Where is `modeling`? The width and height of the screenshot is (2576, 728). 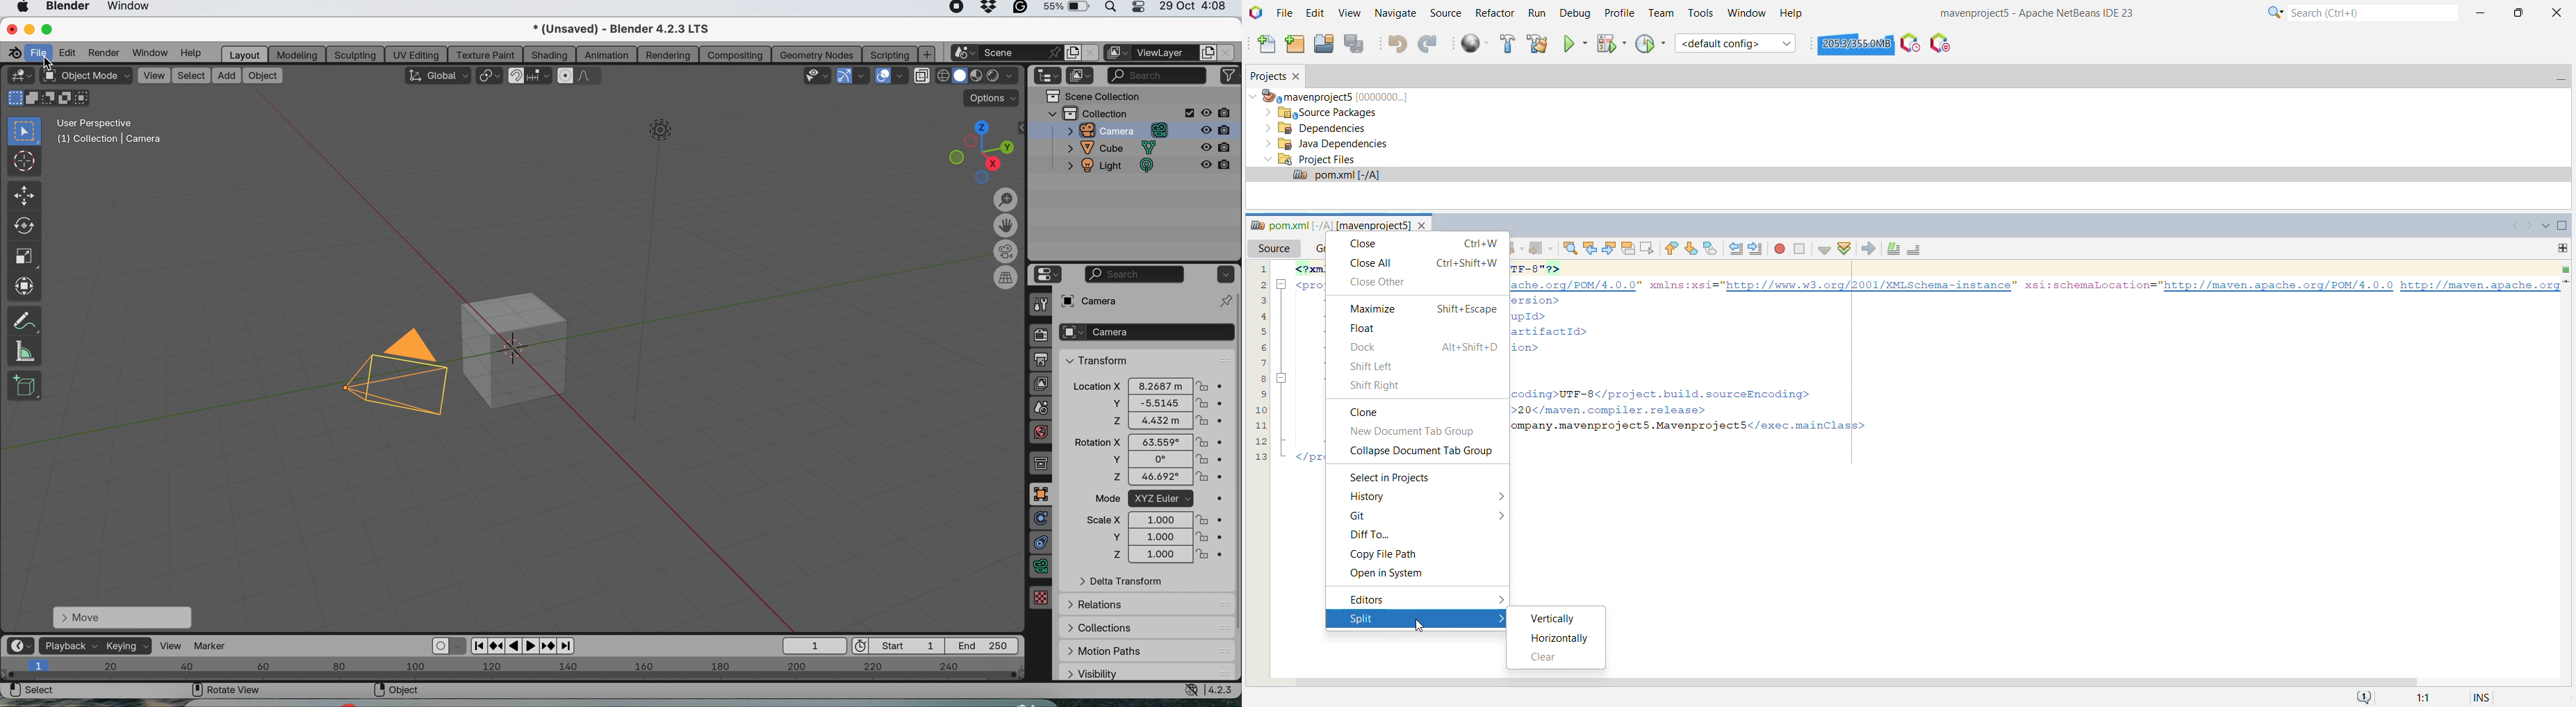 modeling is located at coordinates (298, 55).